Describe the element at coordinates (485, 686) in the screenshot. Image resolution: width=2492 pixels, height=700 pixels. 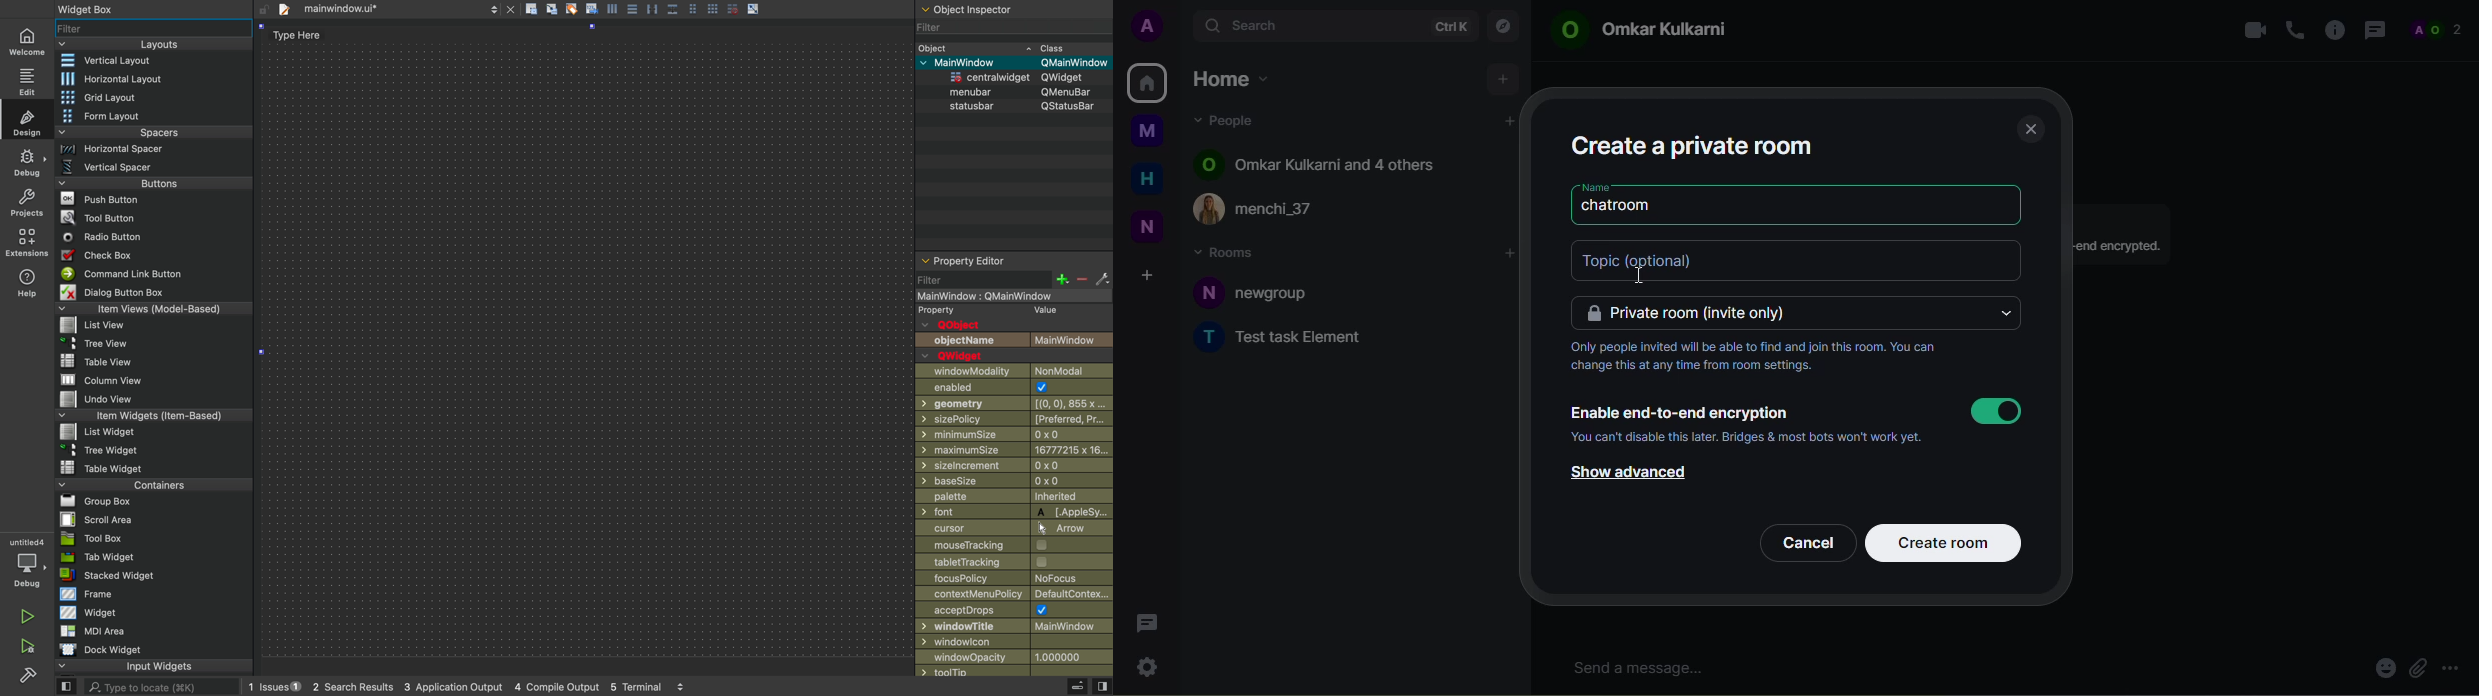
I see `logs` at that location.